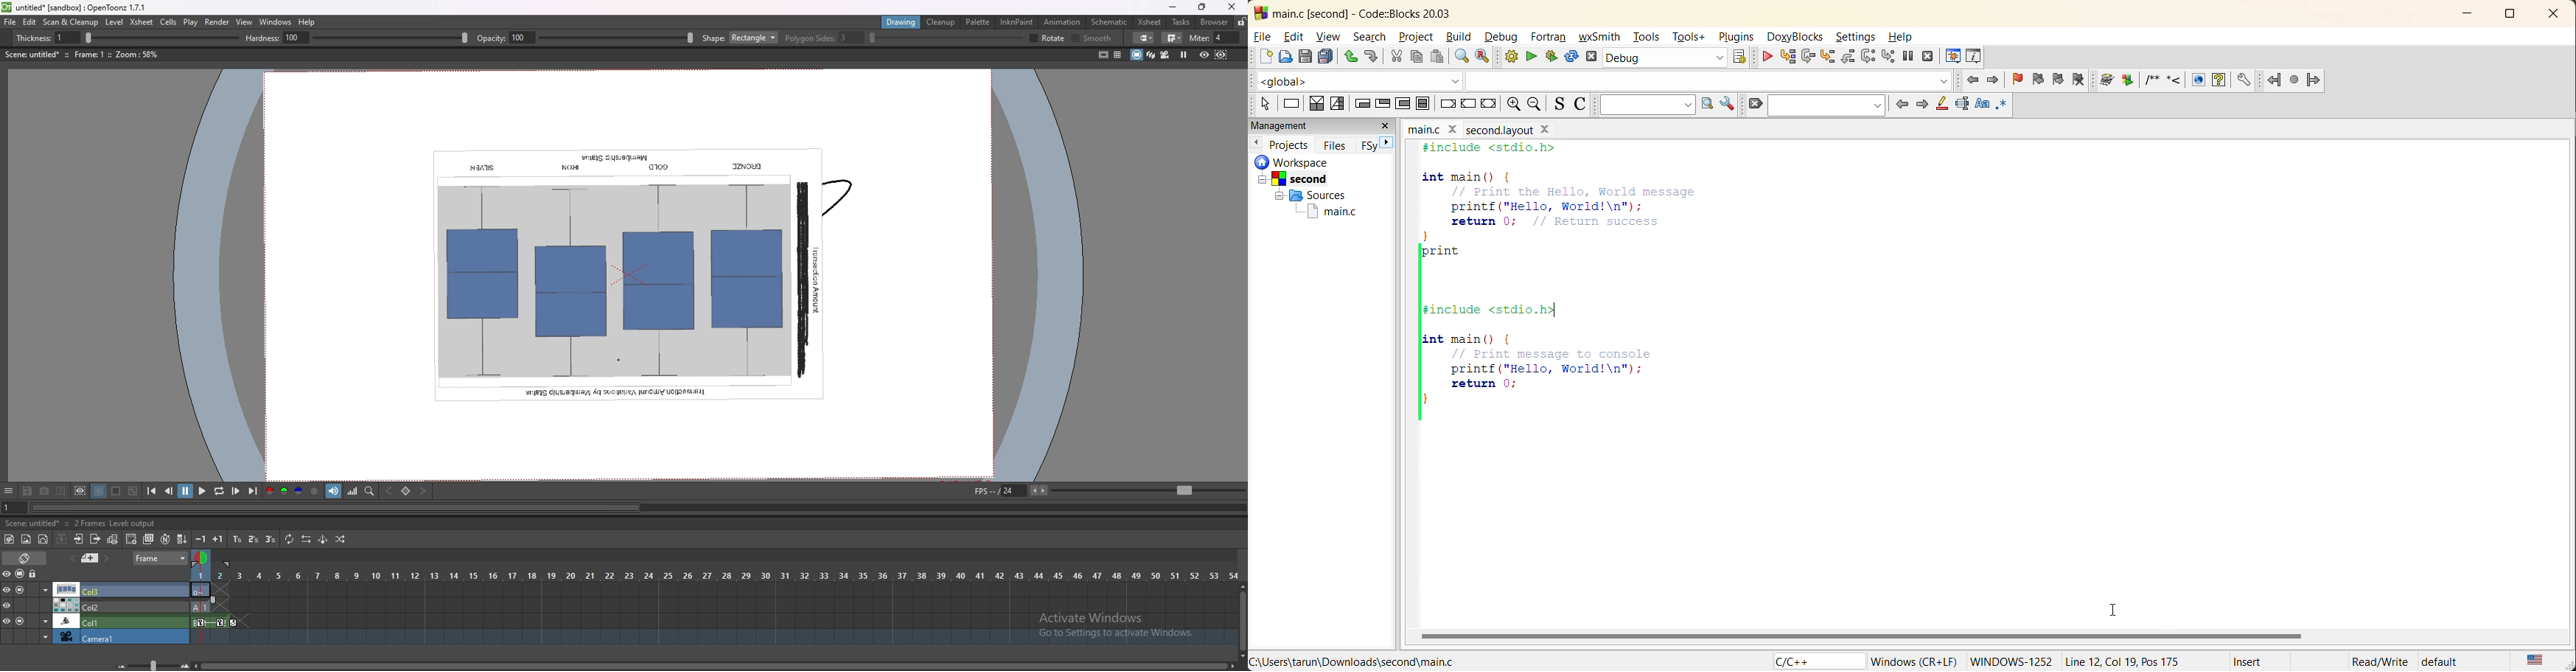 This screenshot has width=2576, height=672. Describe the element at coordinates (1396, 55) in the screenshot. I see `cut` at that location.